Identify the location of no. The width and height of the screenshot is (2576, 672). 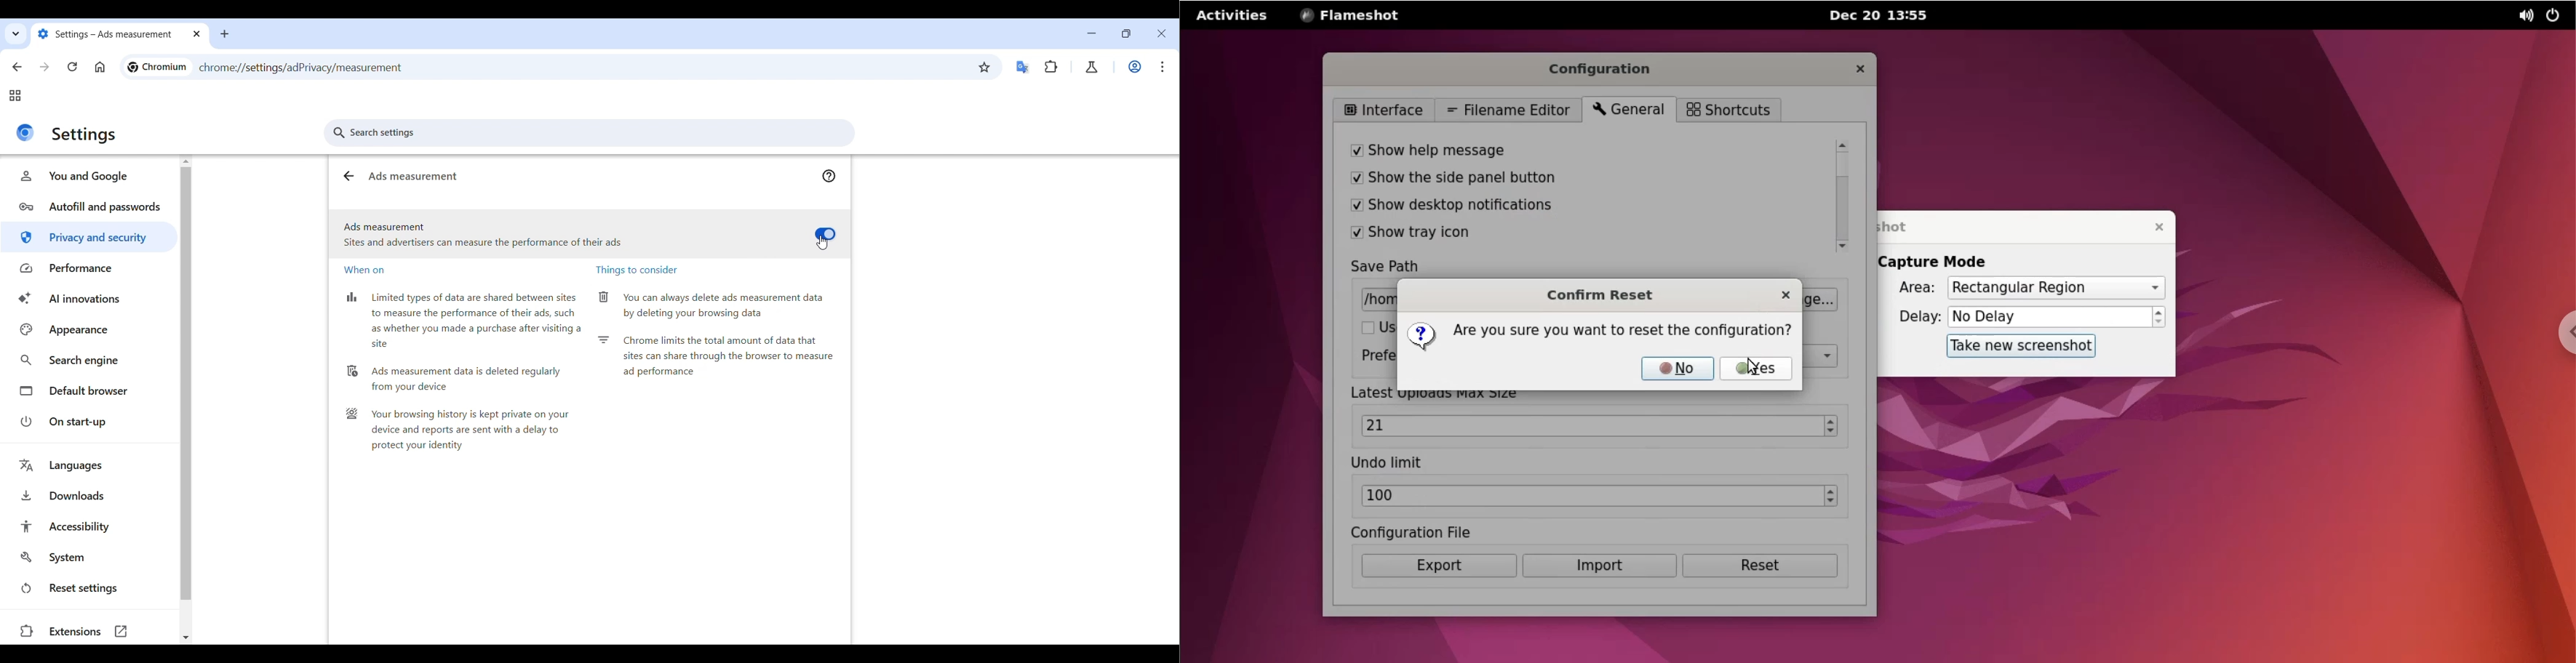
(1680, 369).